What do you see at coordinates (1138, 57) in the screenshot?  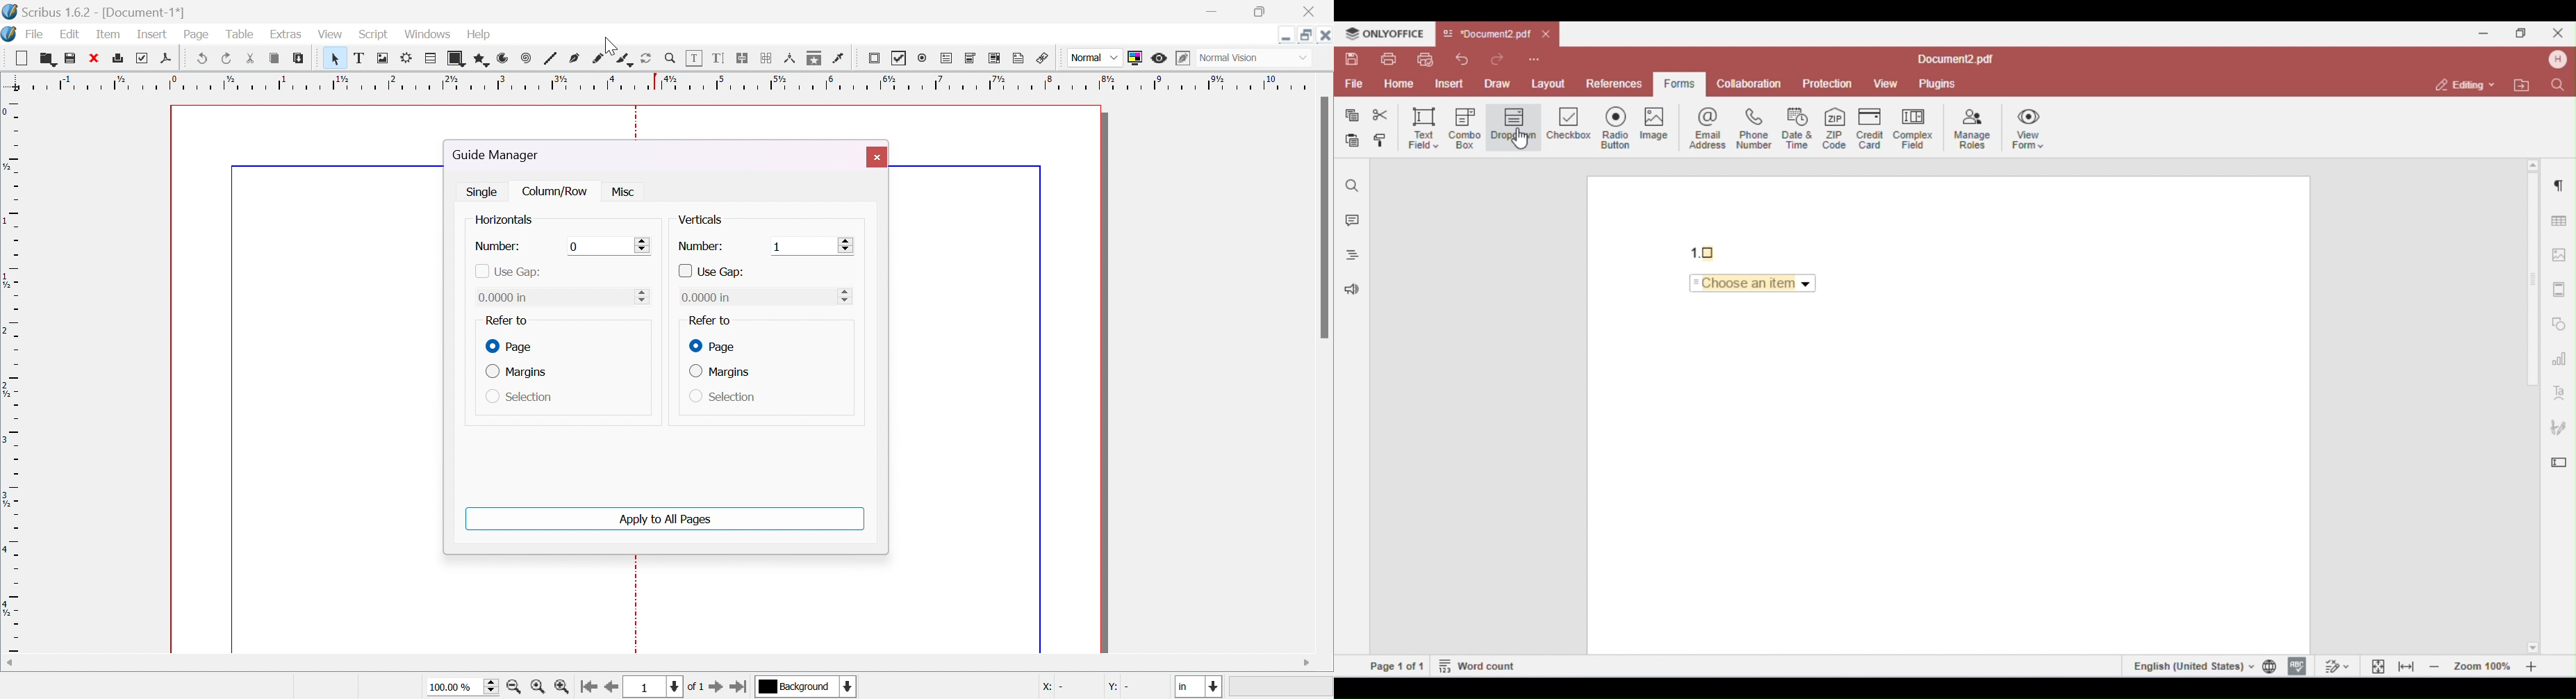 I see `toggle color management system` at bounding box center [1138, 57].